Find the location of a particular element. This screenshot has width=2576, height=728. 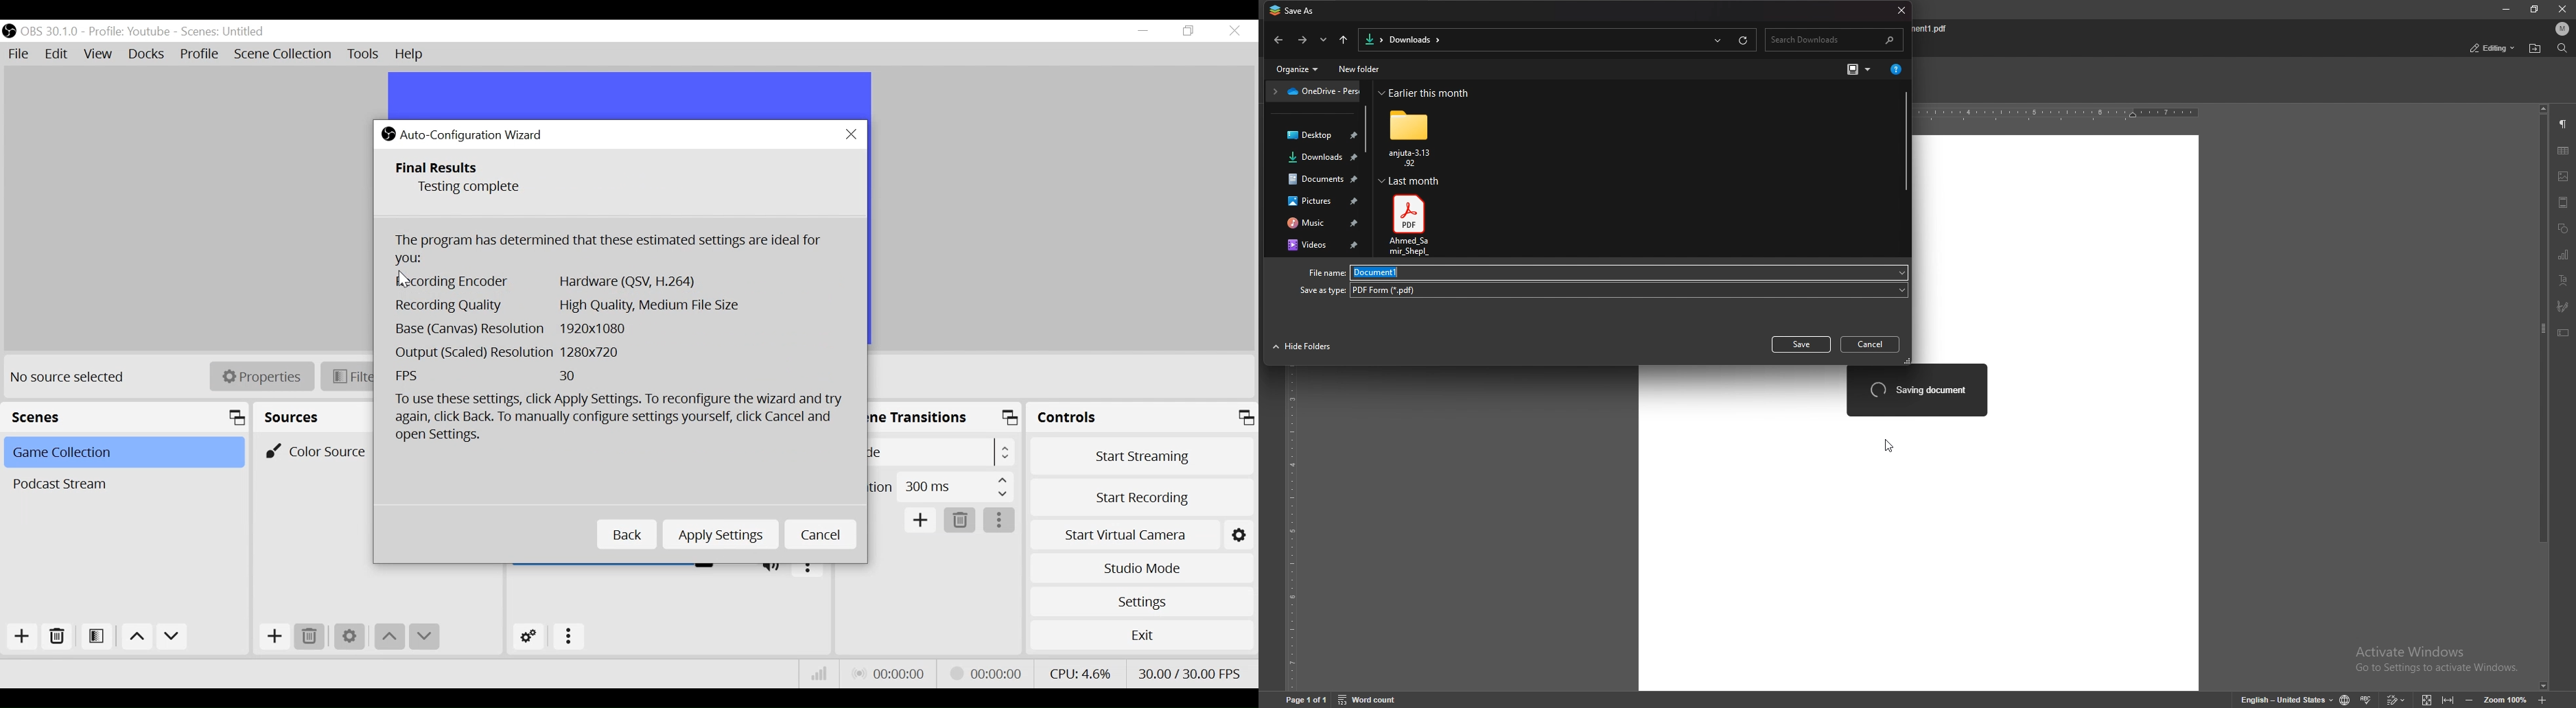

more options is located at coordinates (570, 638).